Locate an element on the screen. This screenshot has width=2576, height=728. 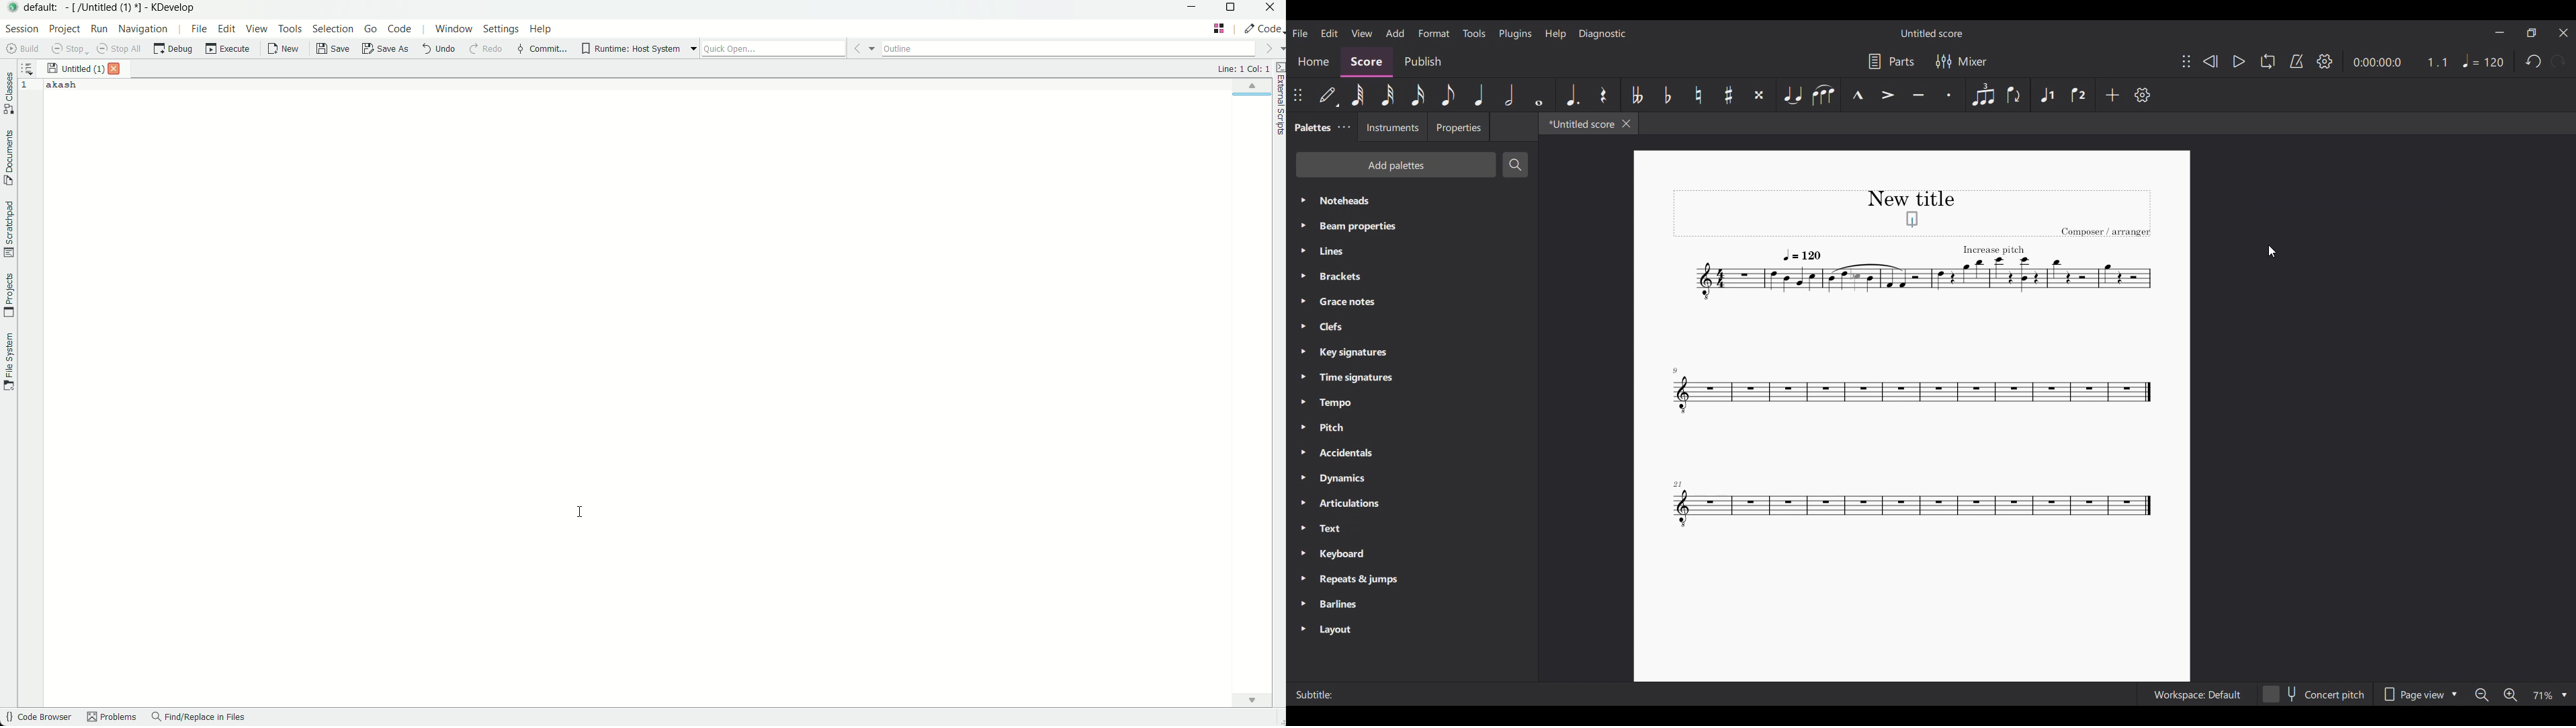
Instruments is located at coordinates (1391, 127).